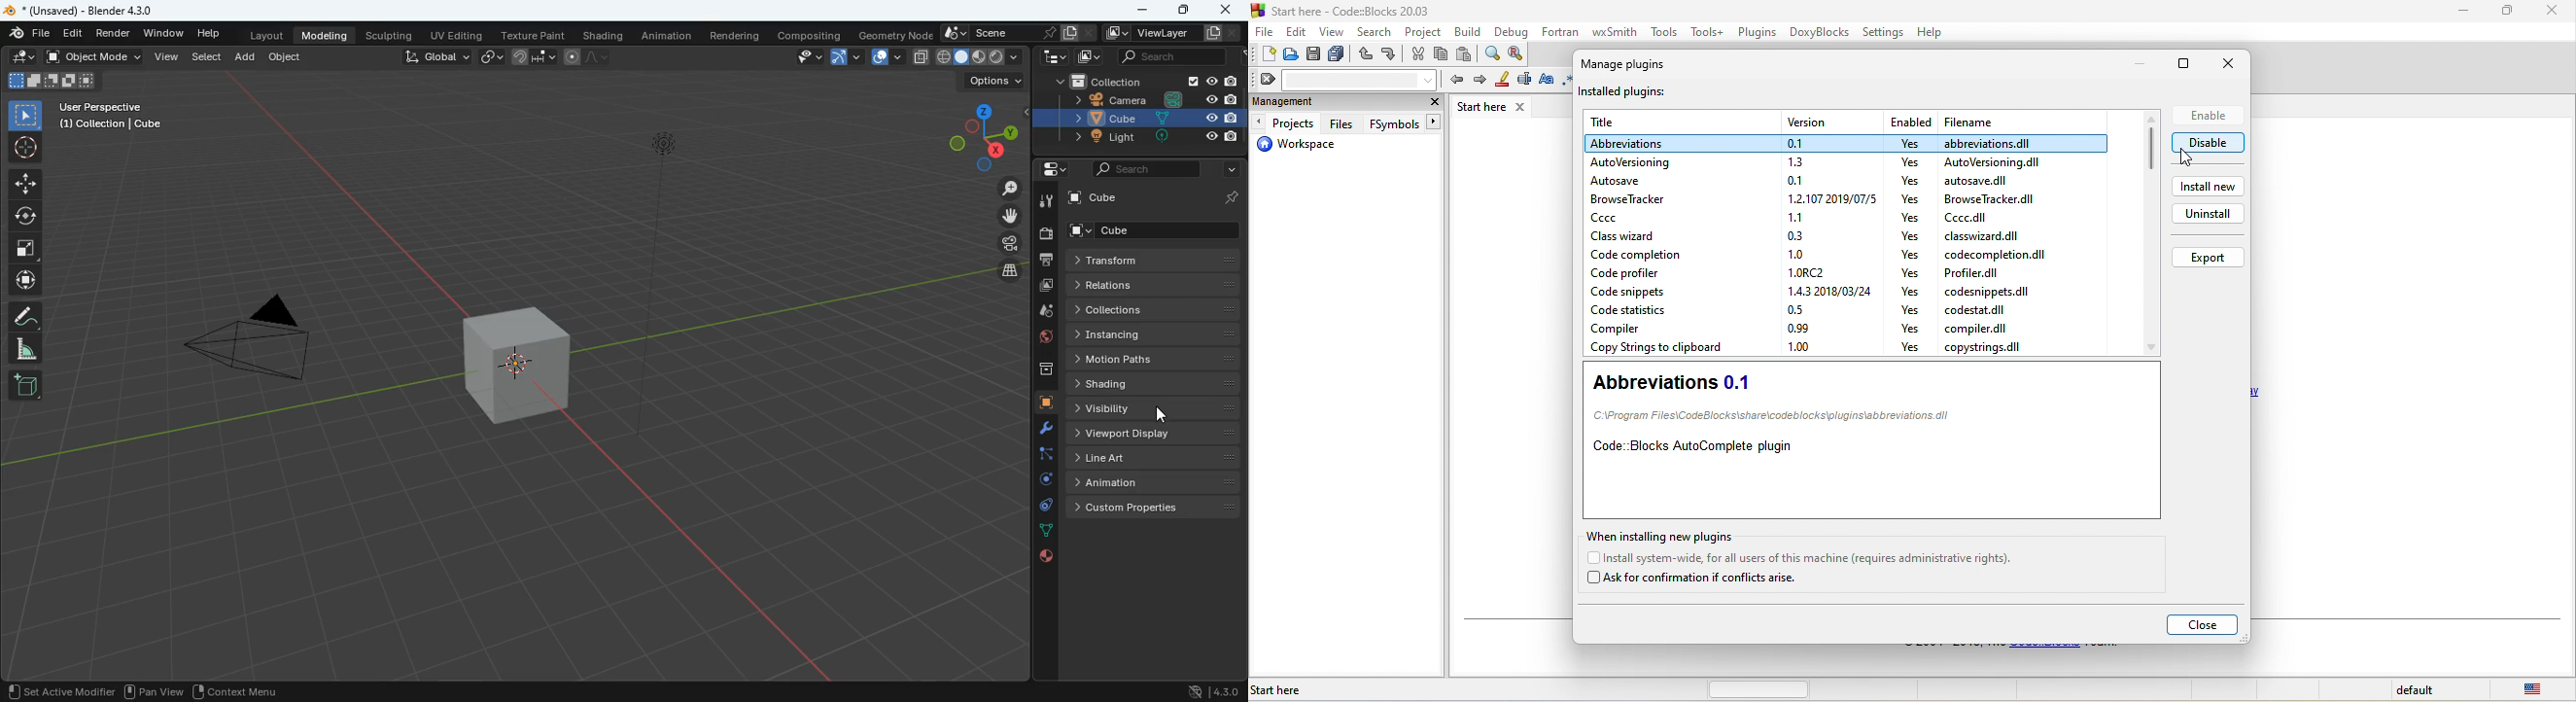 The height and width of the screenshot is (728, 2576). I want to click on yes, so click(1909, 290).